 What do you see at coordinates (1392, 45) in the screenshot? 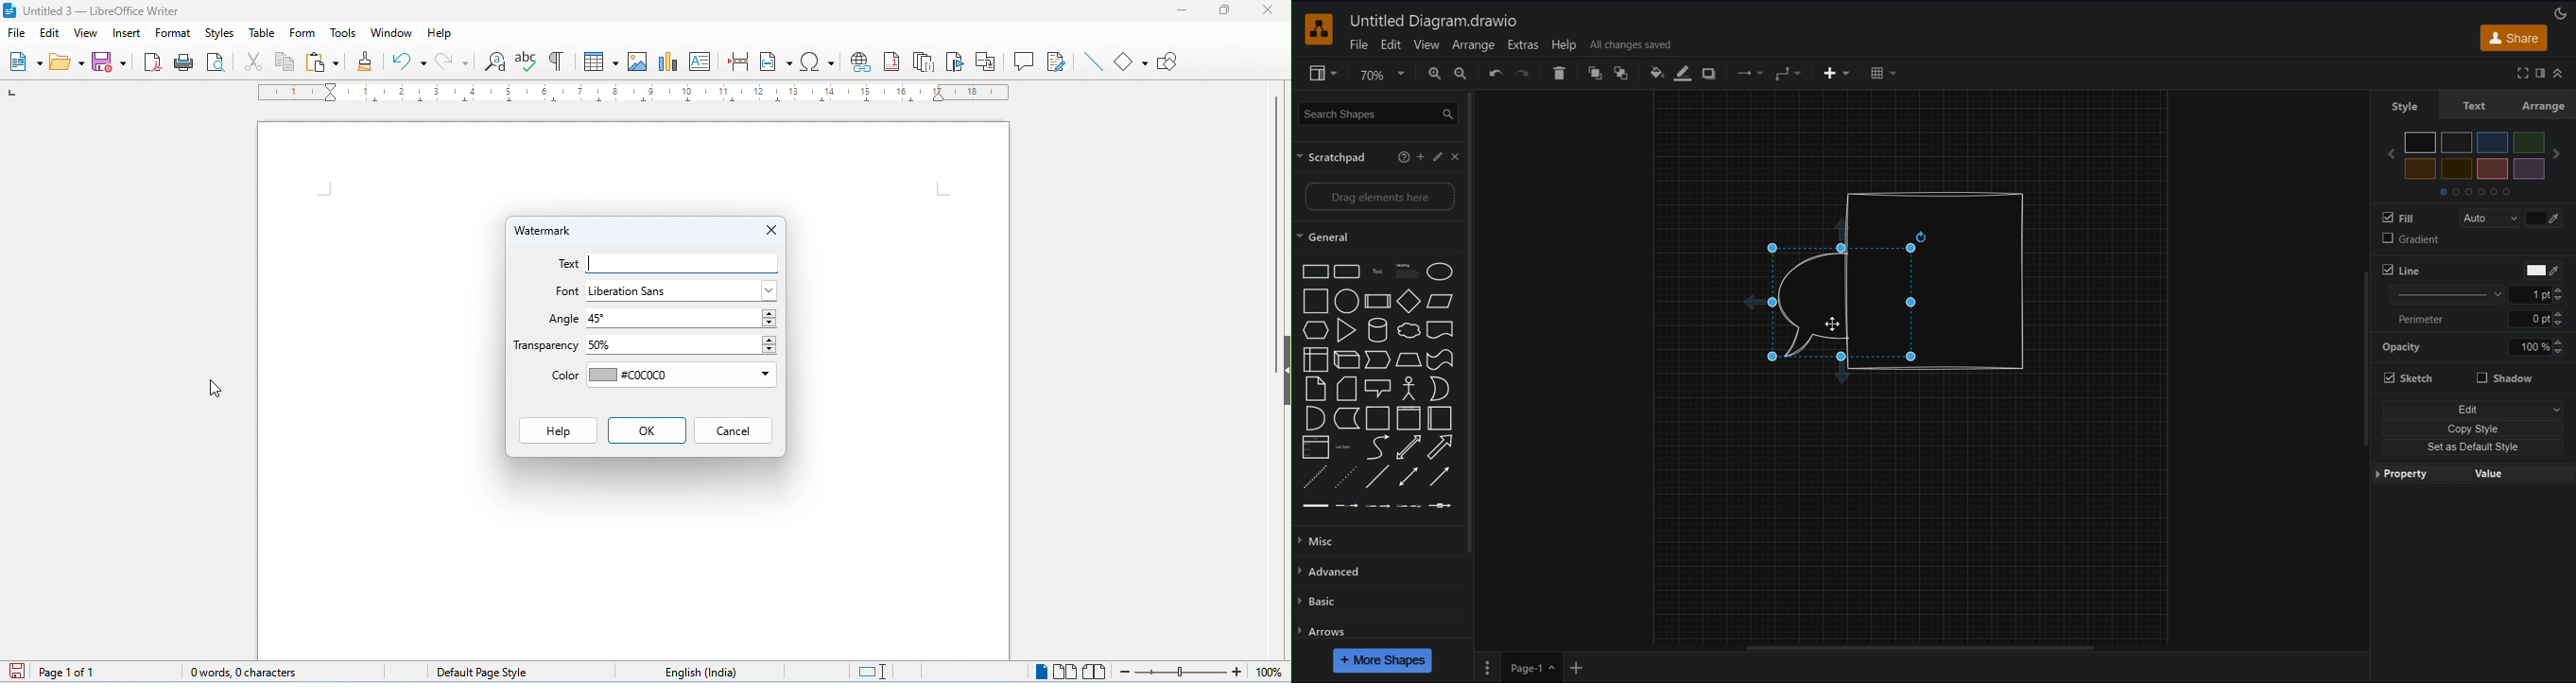
I see `Edit` at bounding box center [1392, 45].